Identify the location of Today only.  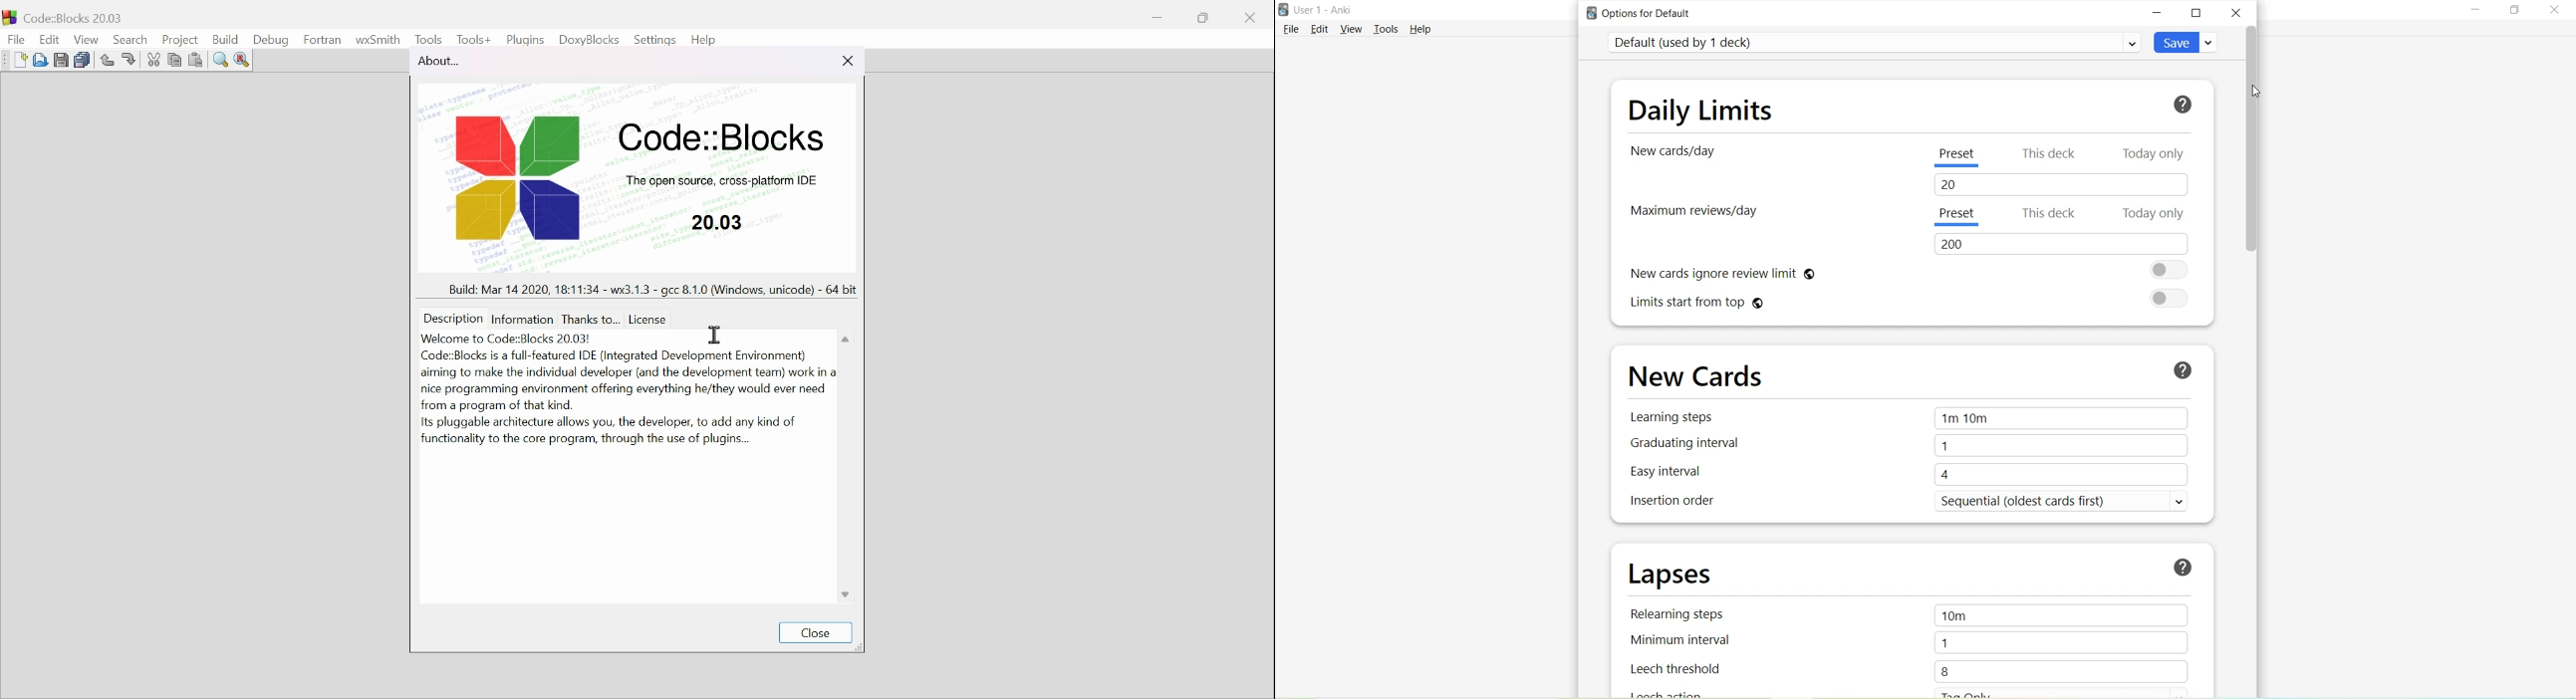
(2153, 213).